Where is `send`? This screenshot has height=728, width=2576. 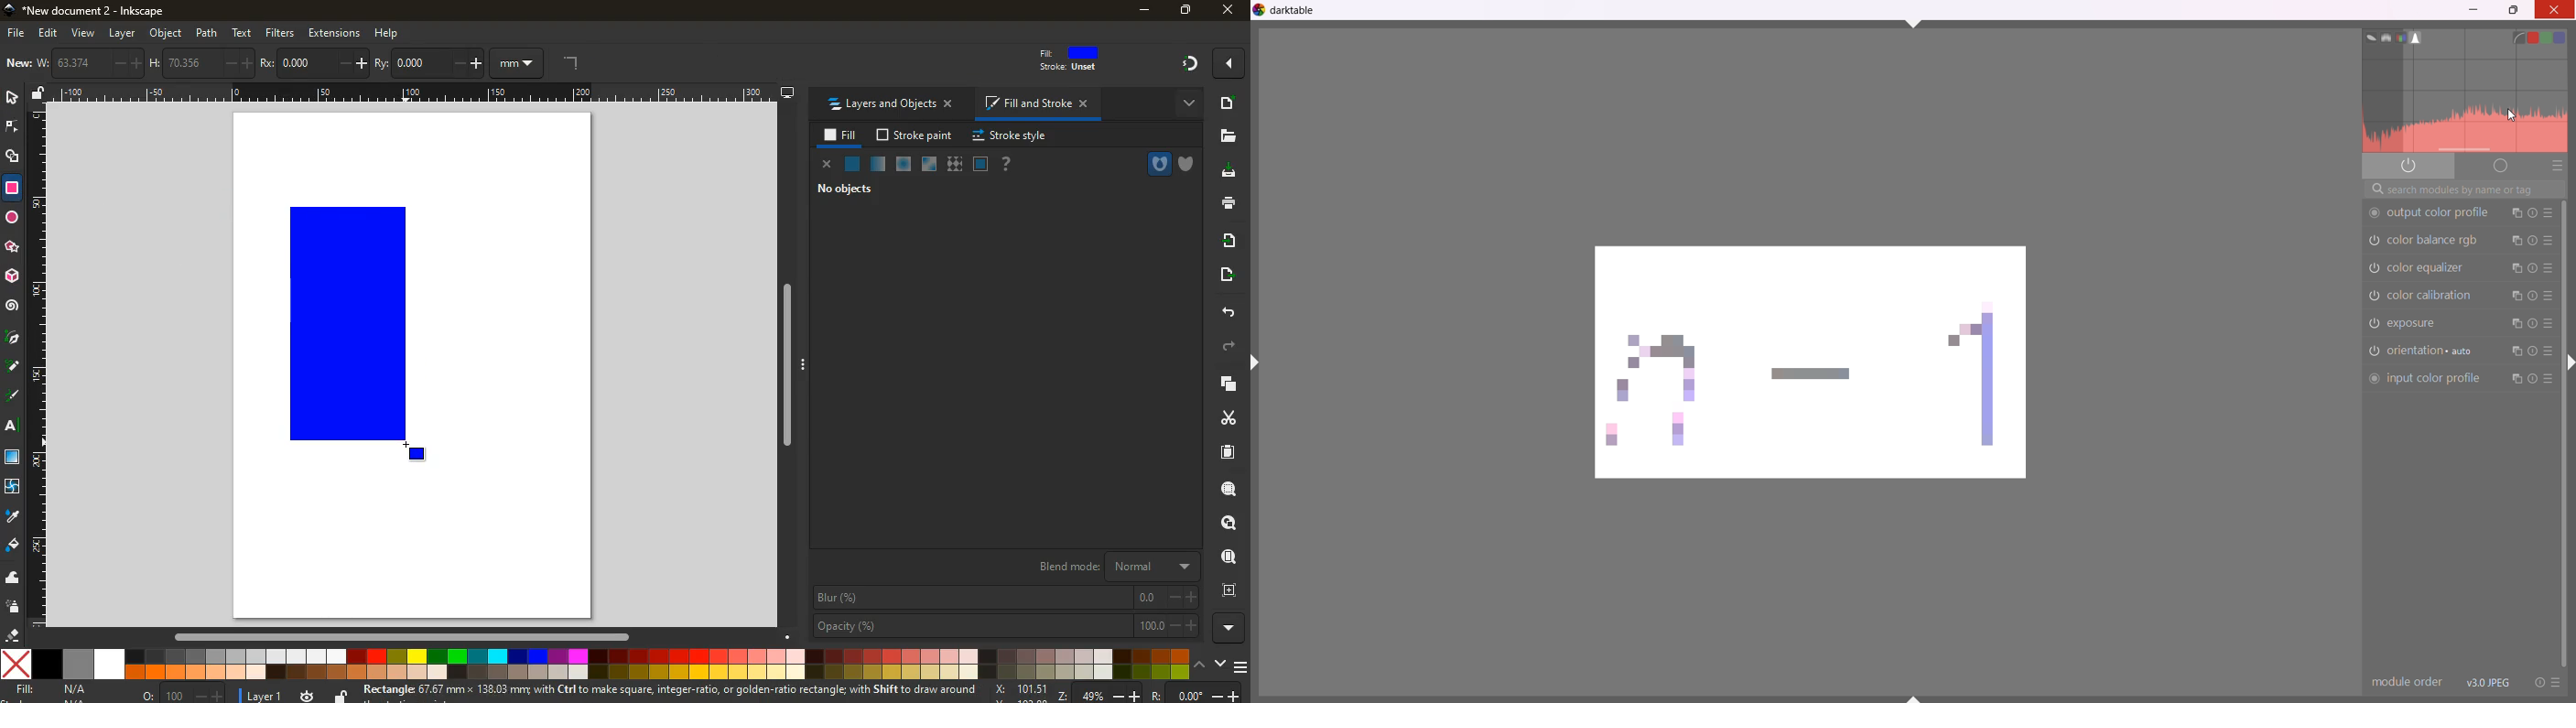 send is located at coordinates (1223, 276).